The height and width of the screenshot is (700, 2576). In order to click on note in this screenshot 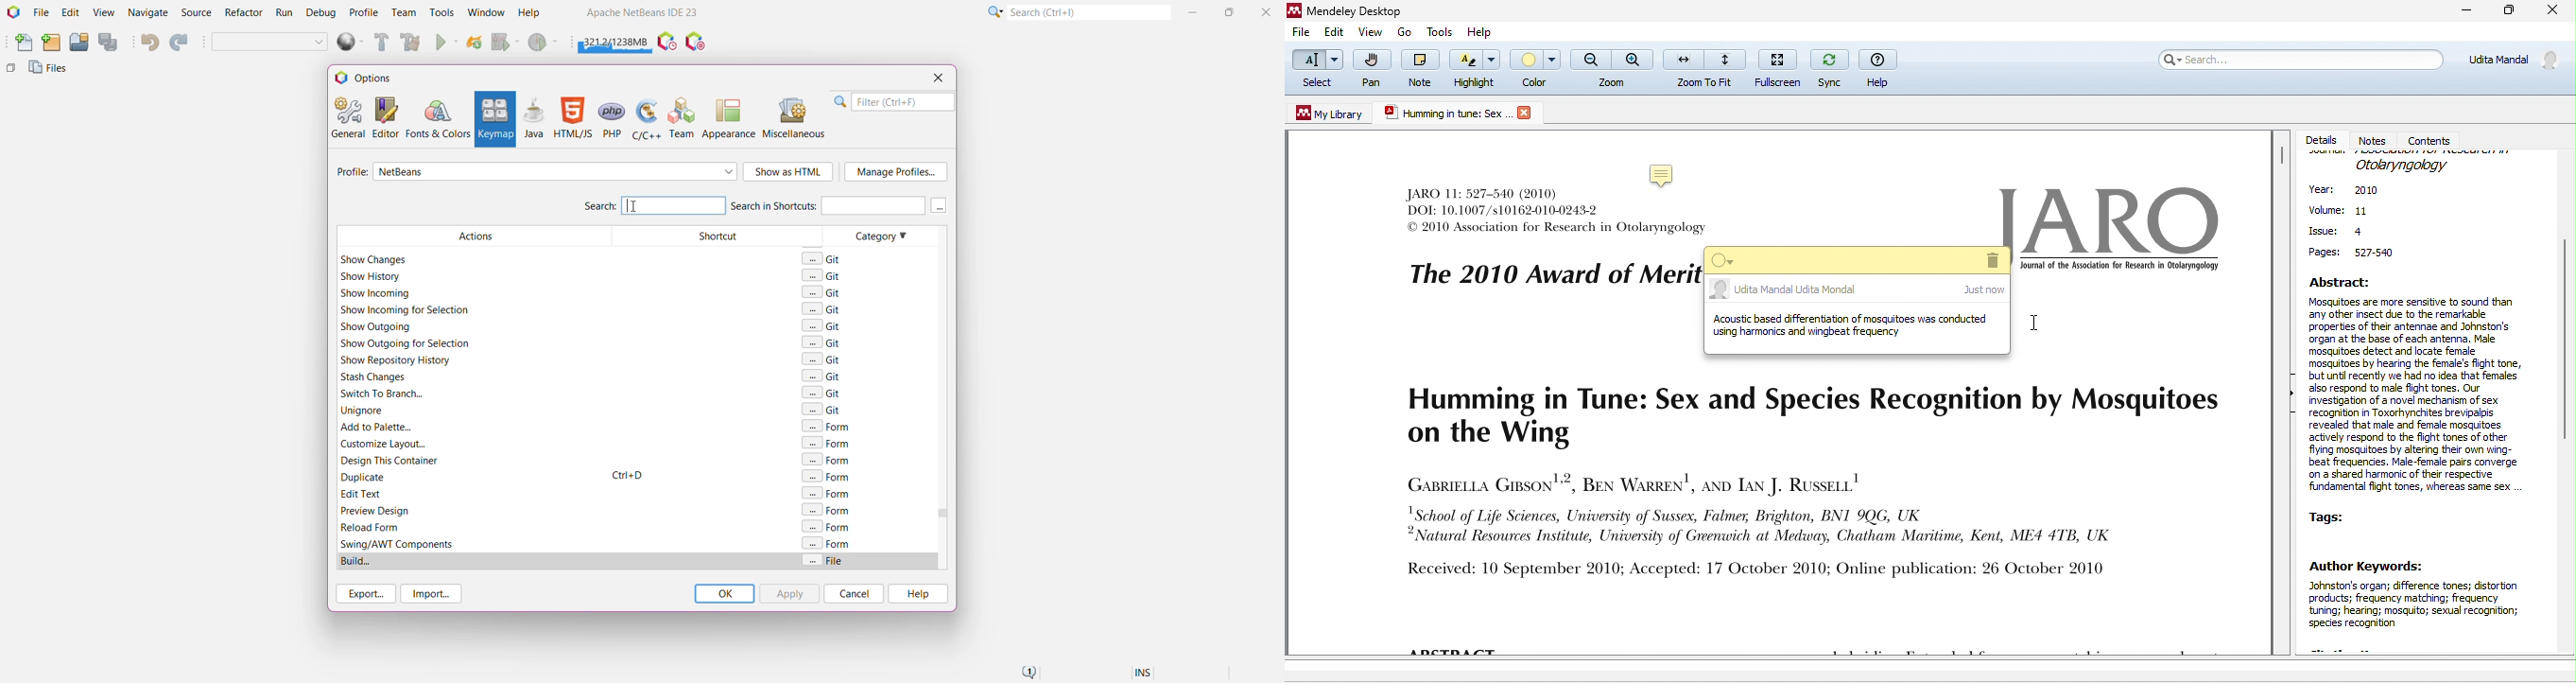, I will do `click(1417, 67)`.